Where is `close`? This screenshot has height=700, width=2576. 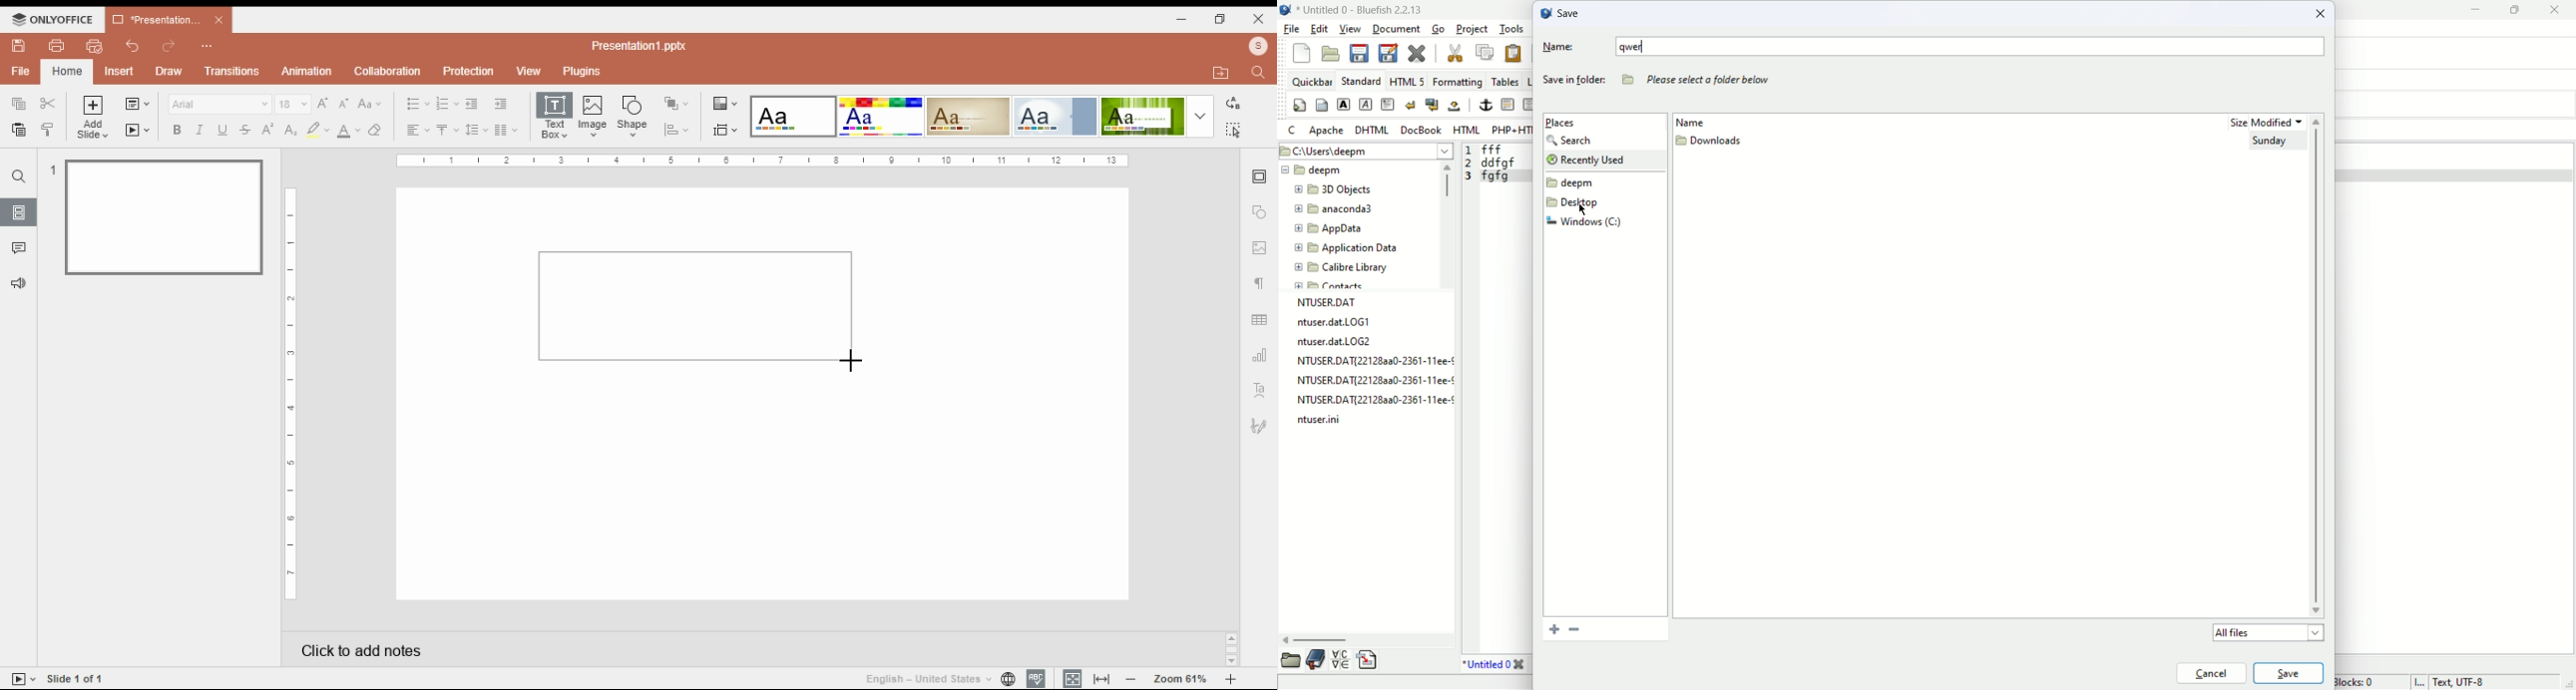 close is located at coordinates (219, 20).